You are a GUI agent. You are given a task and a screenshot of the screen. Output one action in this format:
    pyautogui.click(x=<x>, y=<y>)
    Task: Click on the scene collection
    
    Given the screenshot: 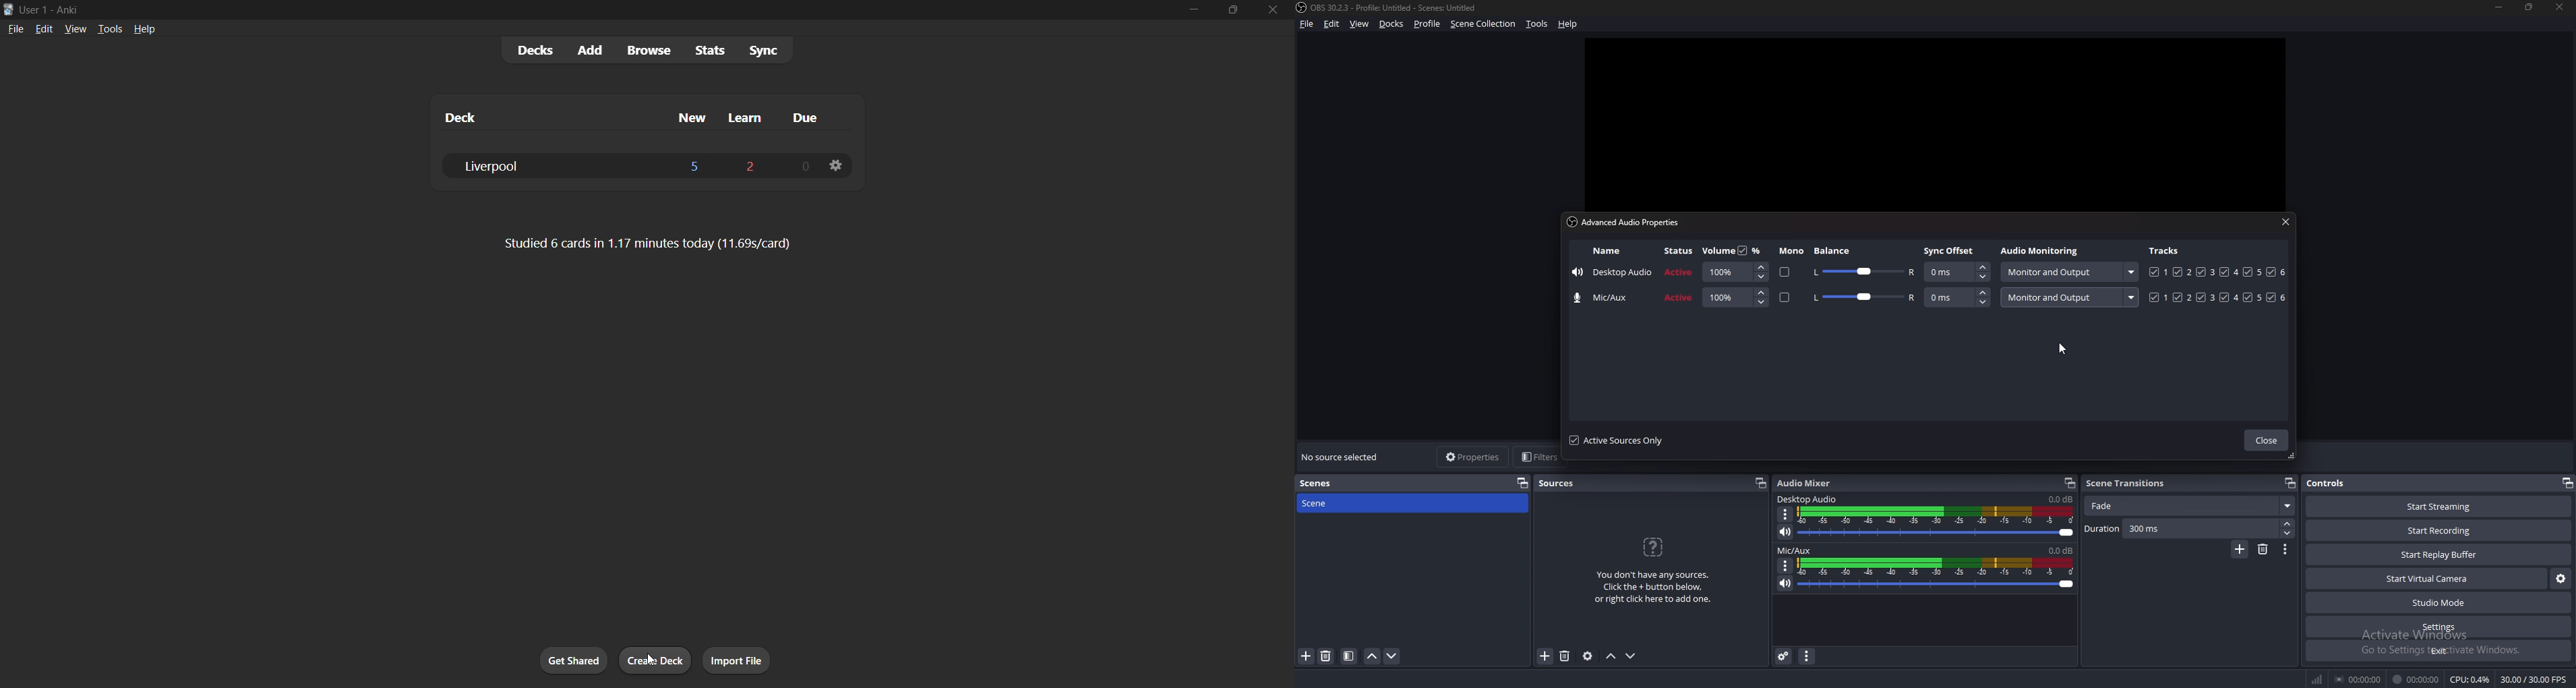 What is the action you would take?
    pyautogui.click(x=1483, y=24)
    